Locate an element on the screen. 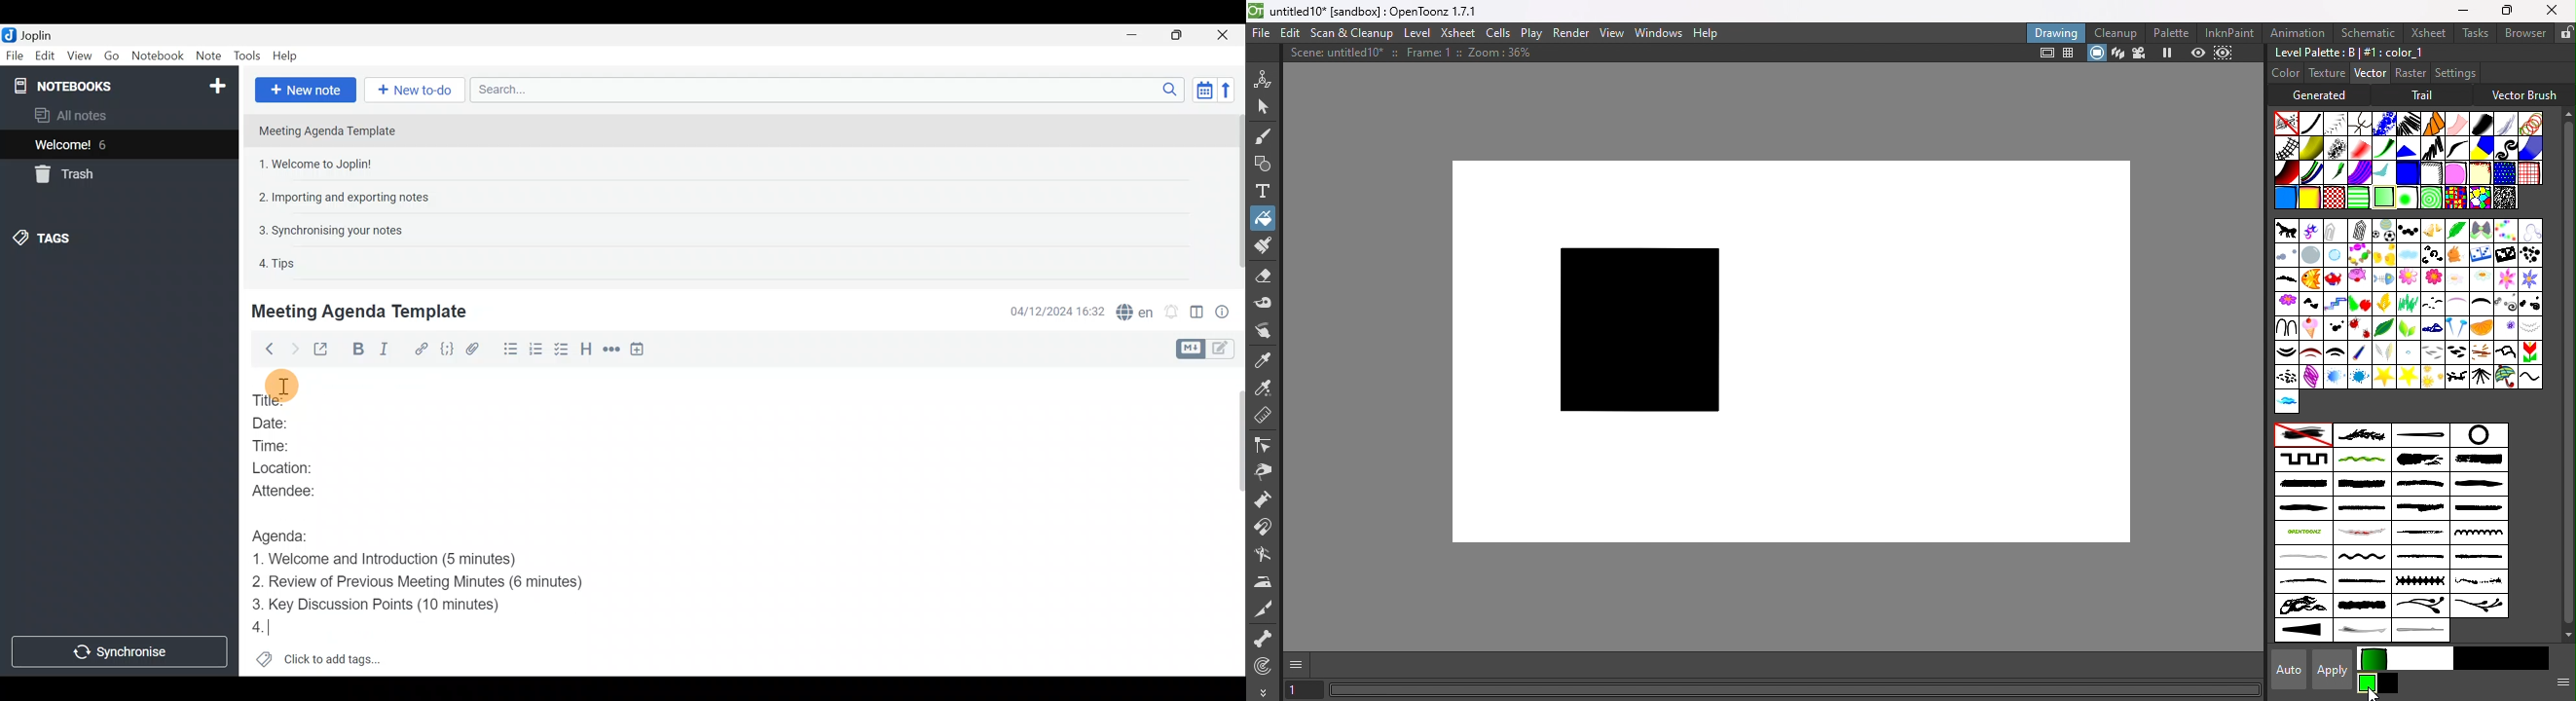  Meeting Agenda Template is located at coordinates (362, 311).